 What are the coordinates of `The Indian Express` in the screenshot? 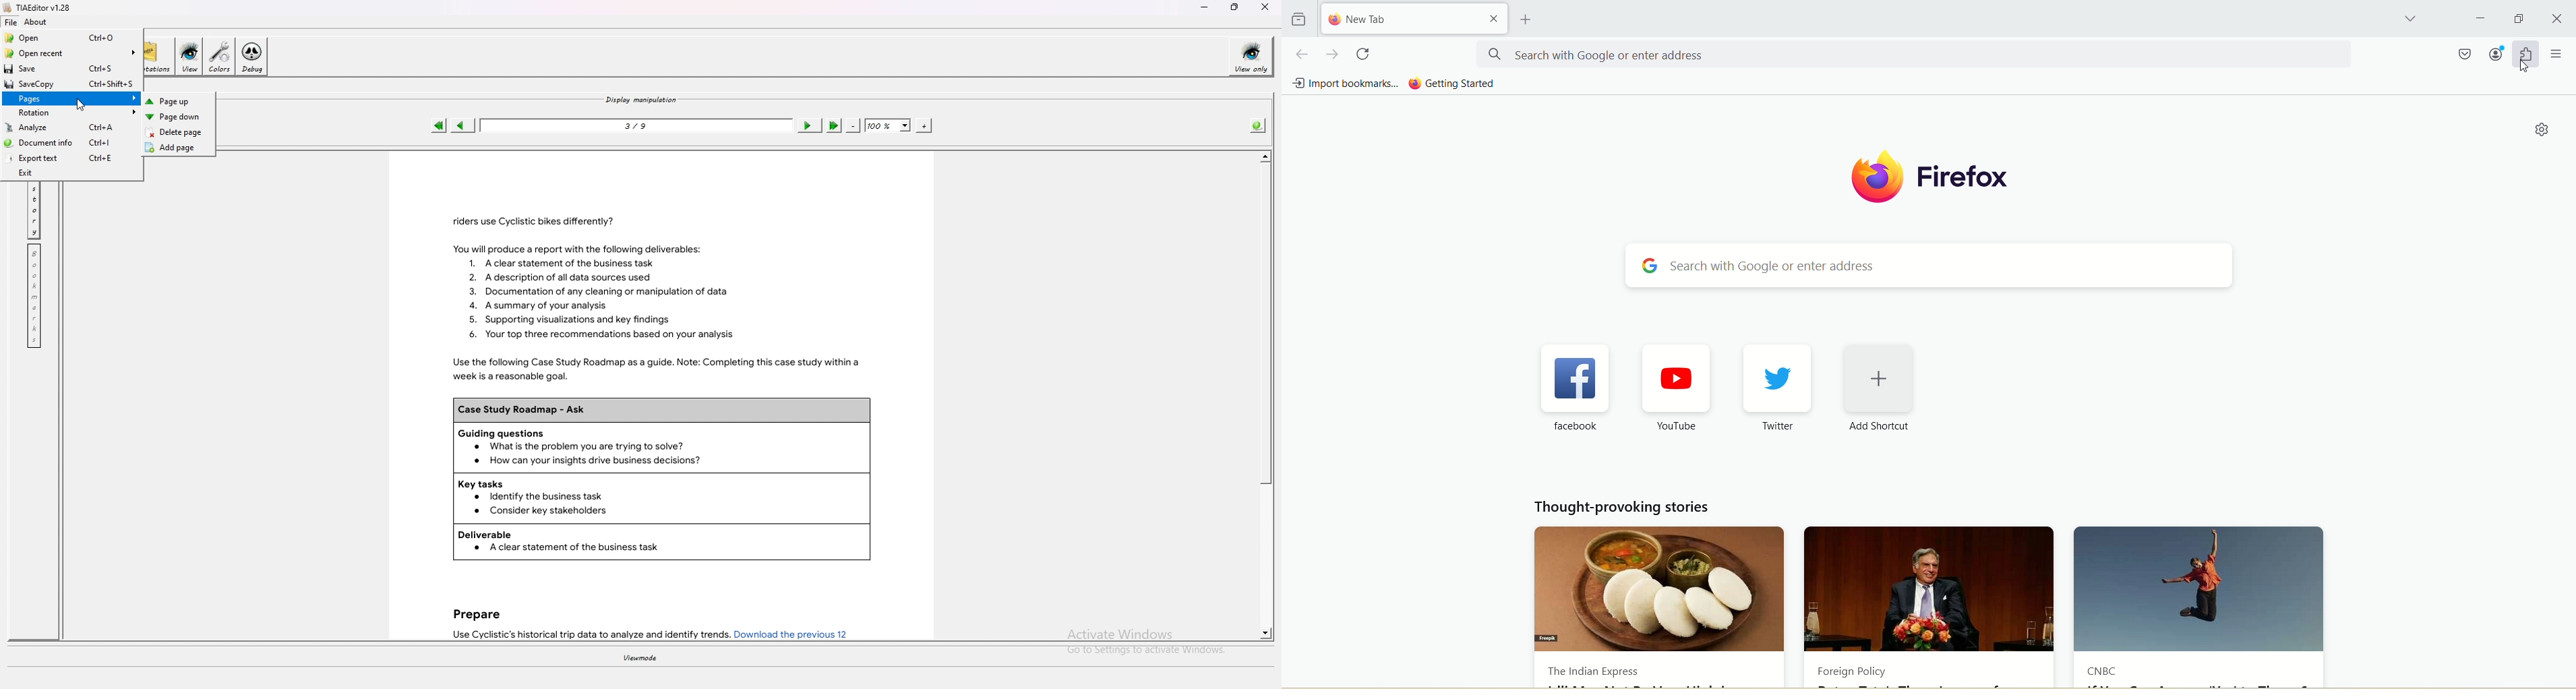 It's located at (1657, 604).